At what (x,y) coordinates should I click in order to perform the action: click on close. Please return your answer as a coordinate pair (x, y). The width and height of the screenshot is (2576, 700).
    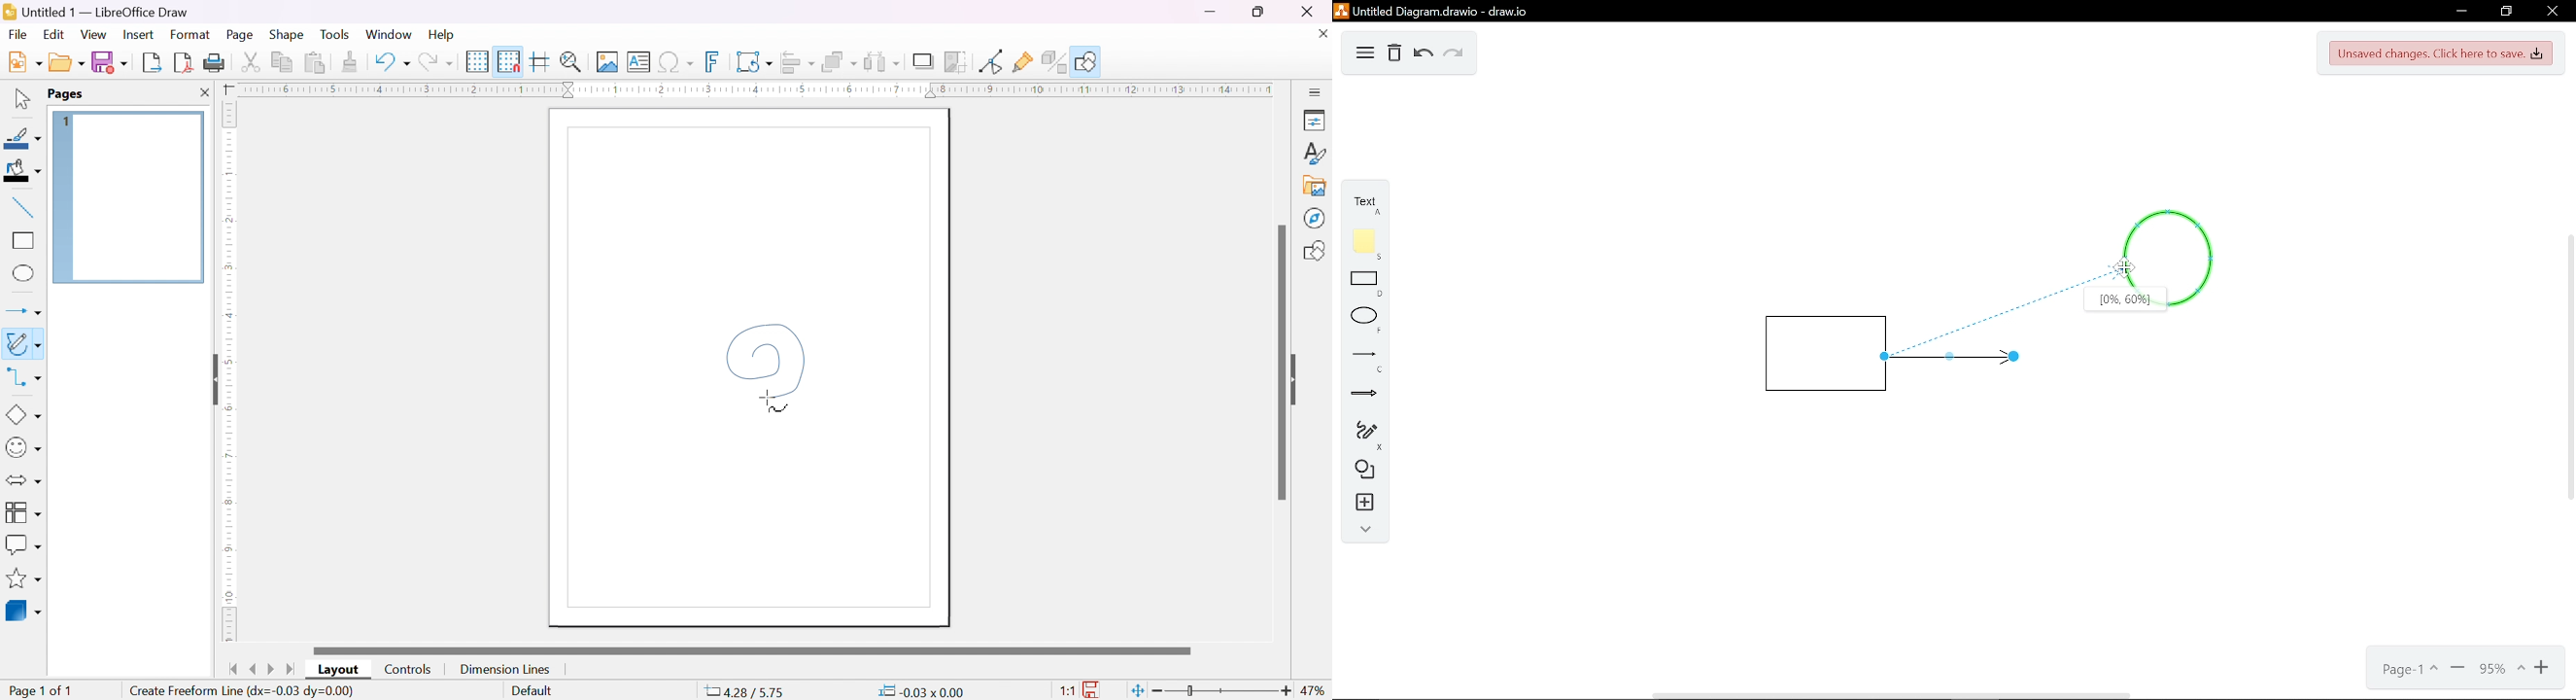
    Looking at the image, I should click on (205, 92).